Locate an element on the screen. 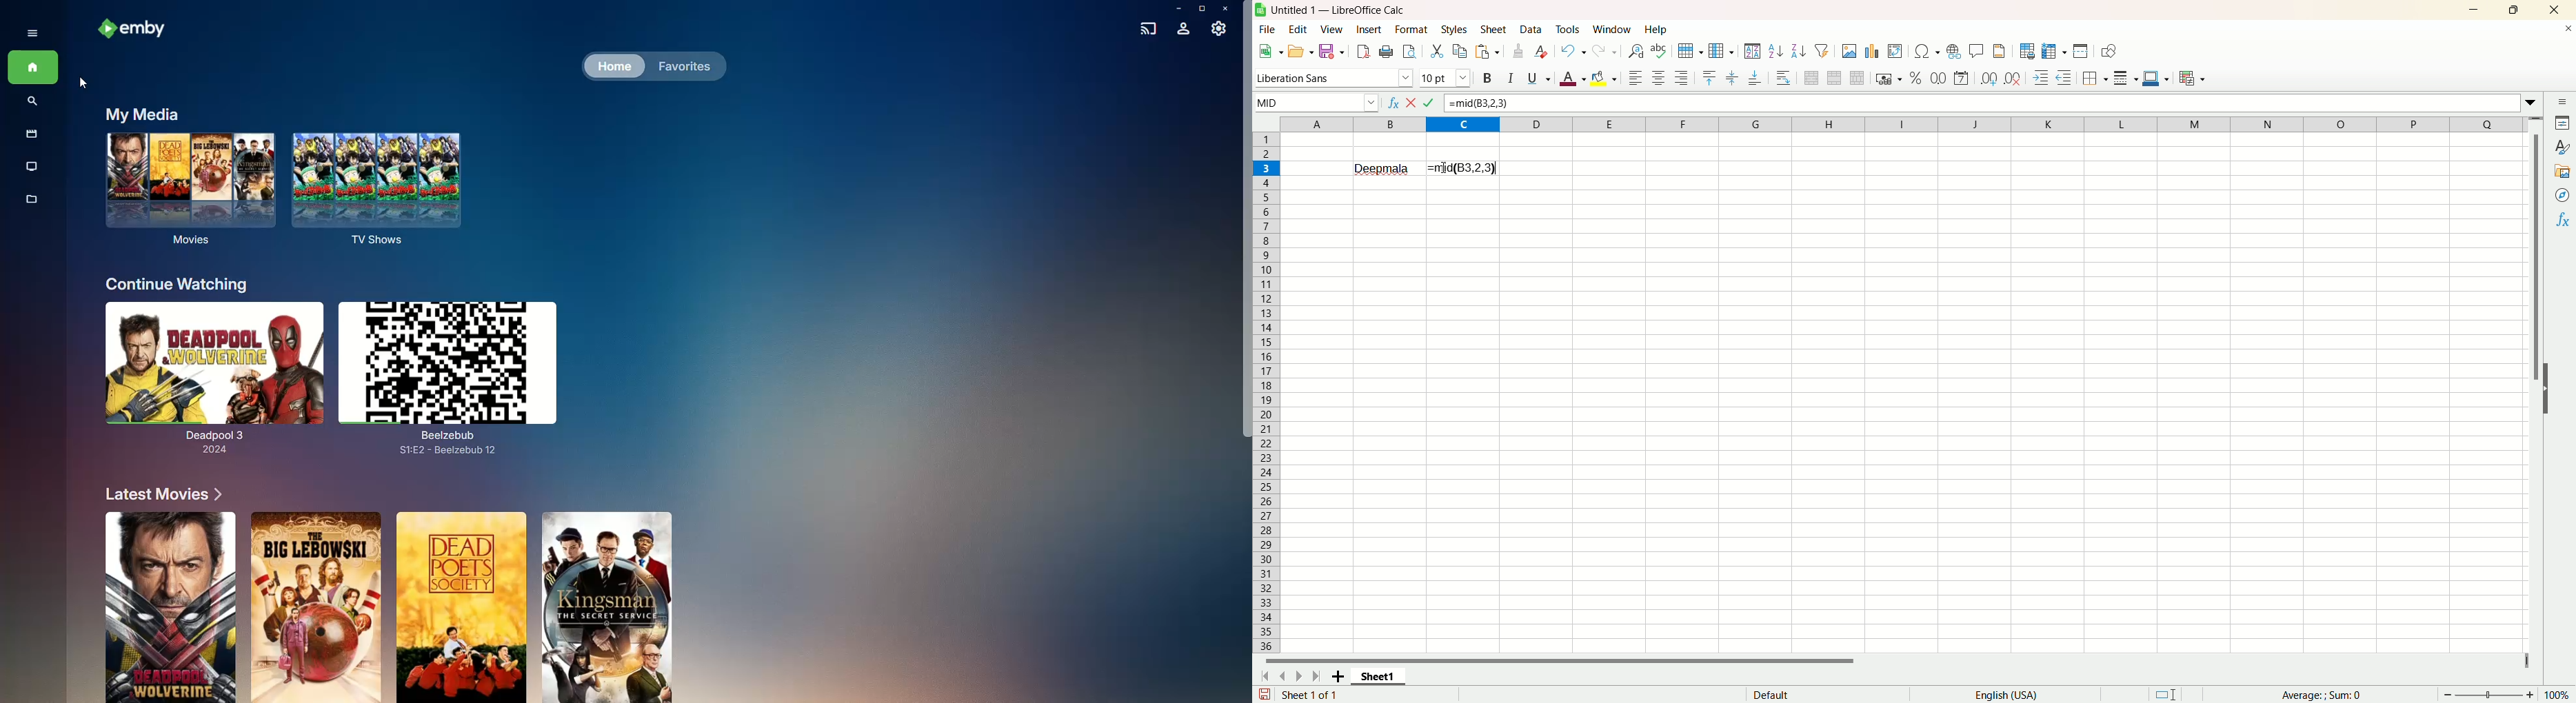 The width and height of the screenshot is (2576, 728).  is located at coordinates (169, 607).